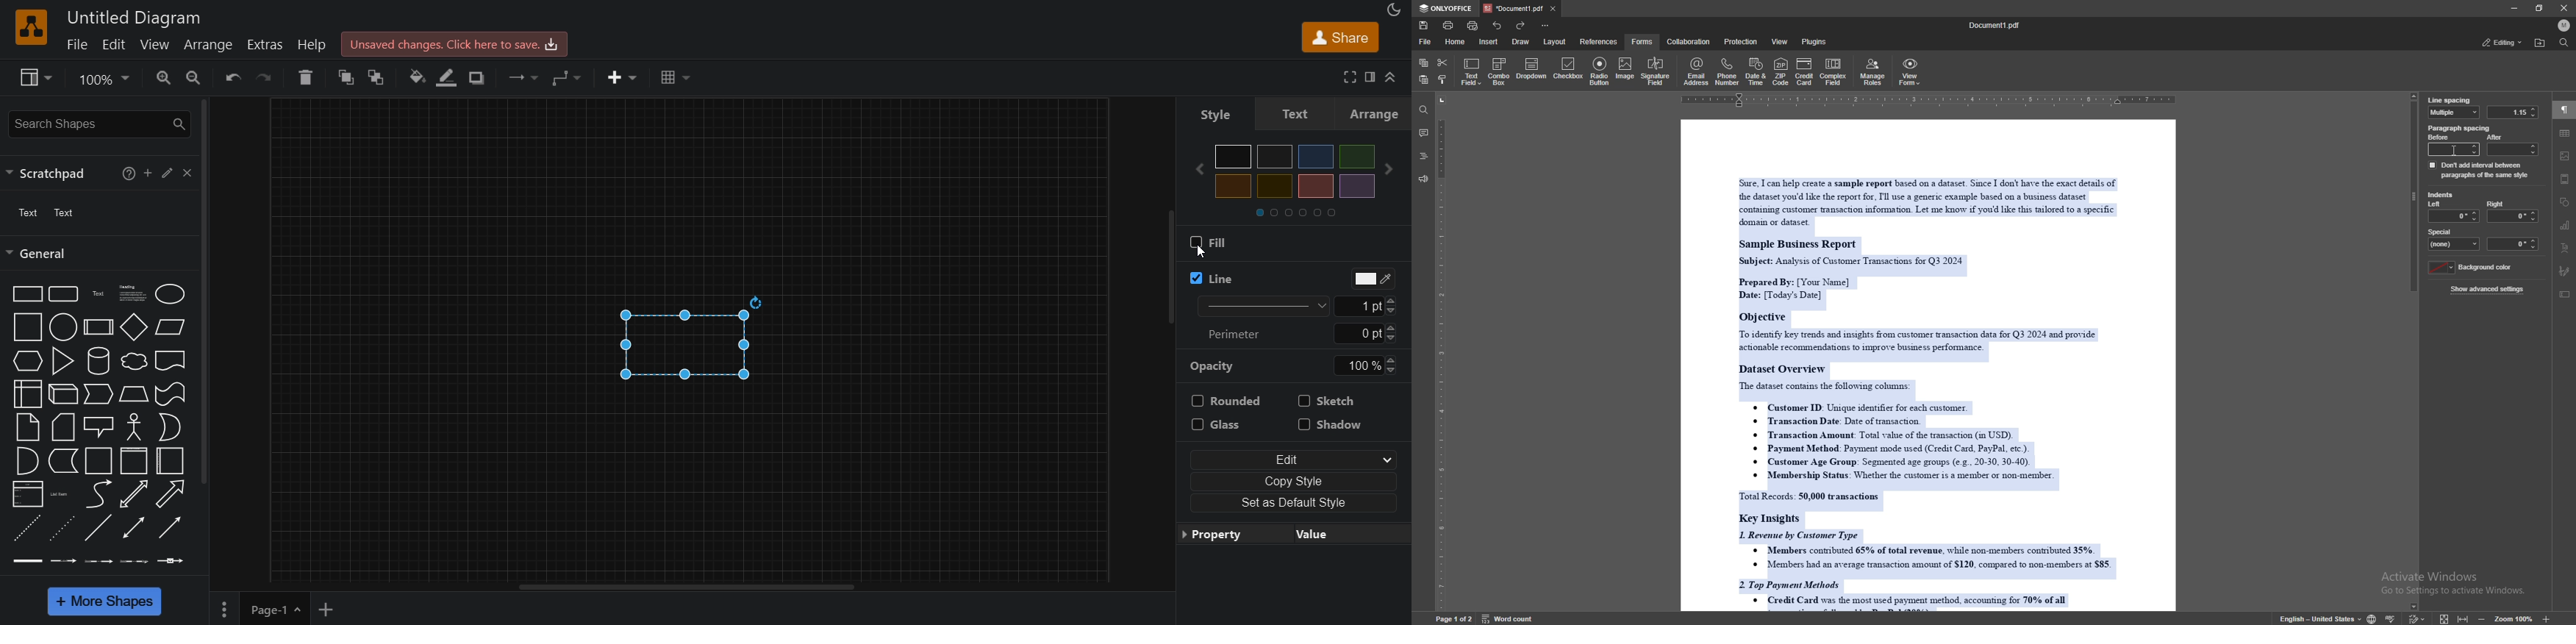  I want to click on Collapse, so click(1392, 77).